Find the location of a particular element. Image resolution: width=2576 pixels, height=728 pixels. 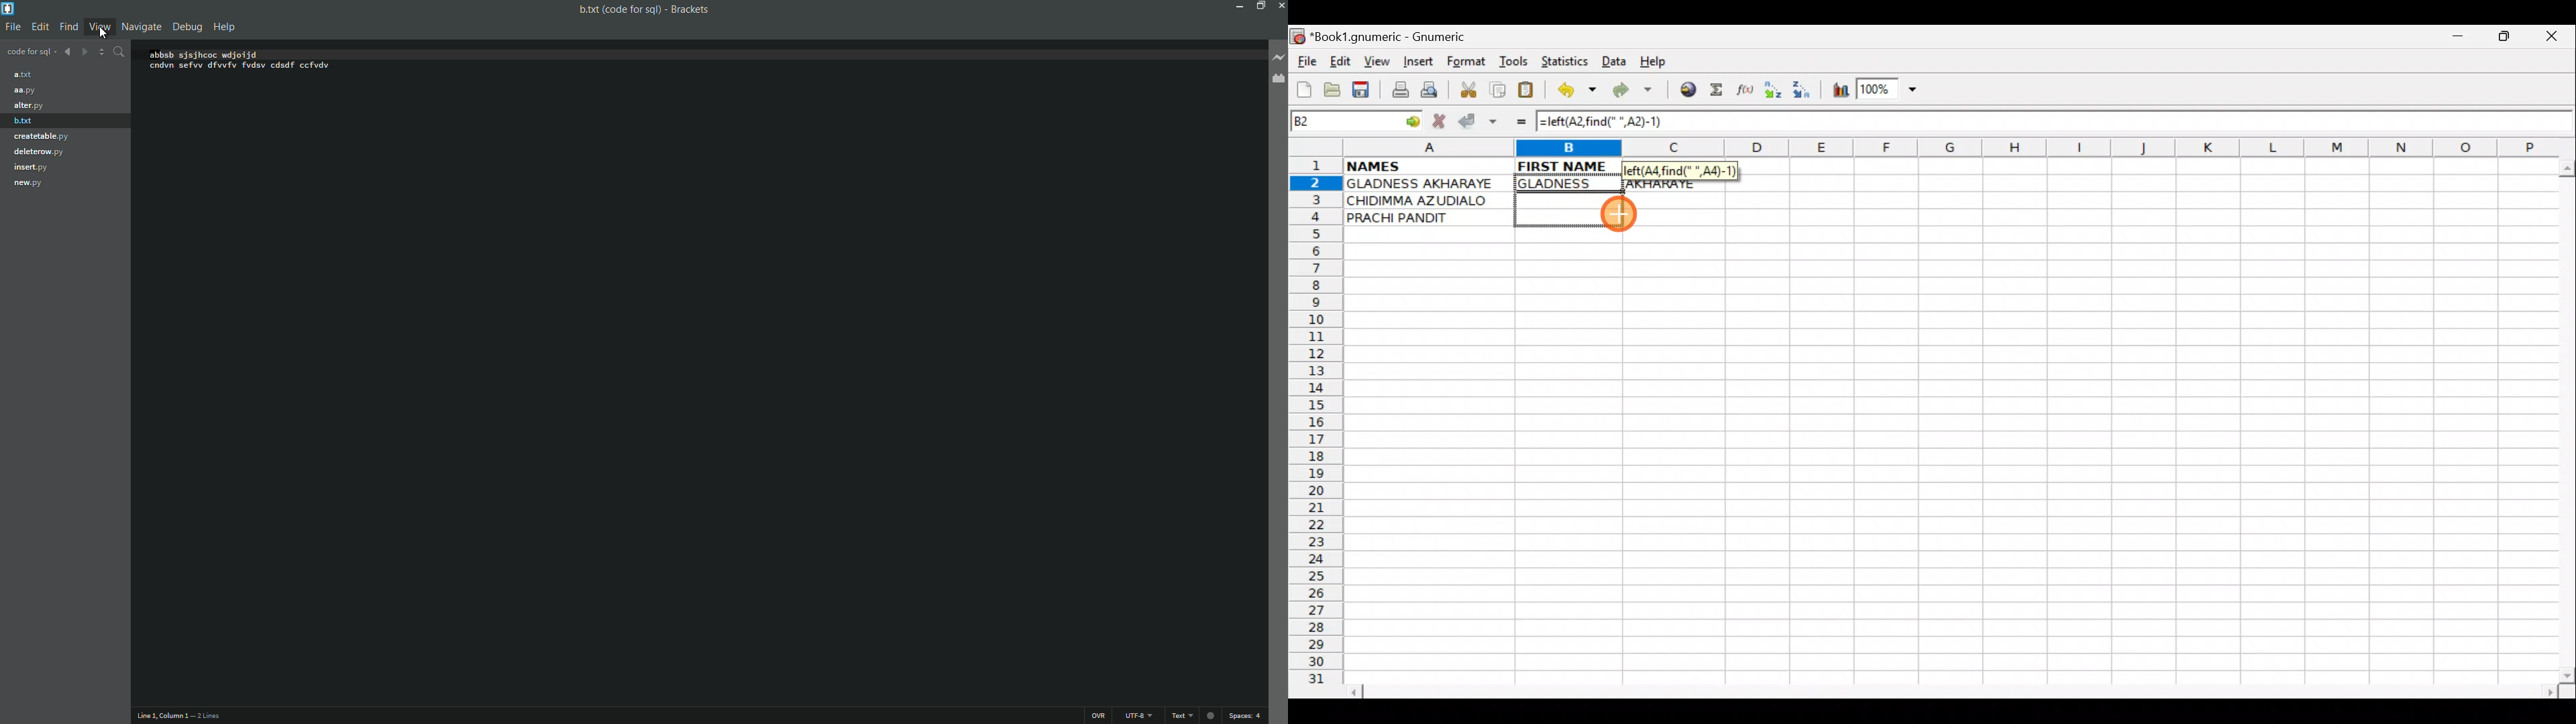

=left(A2, find(" ",A2)-1) is located at coordinates (1679, 171).